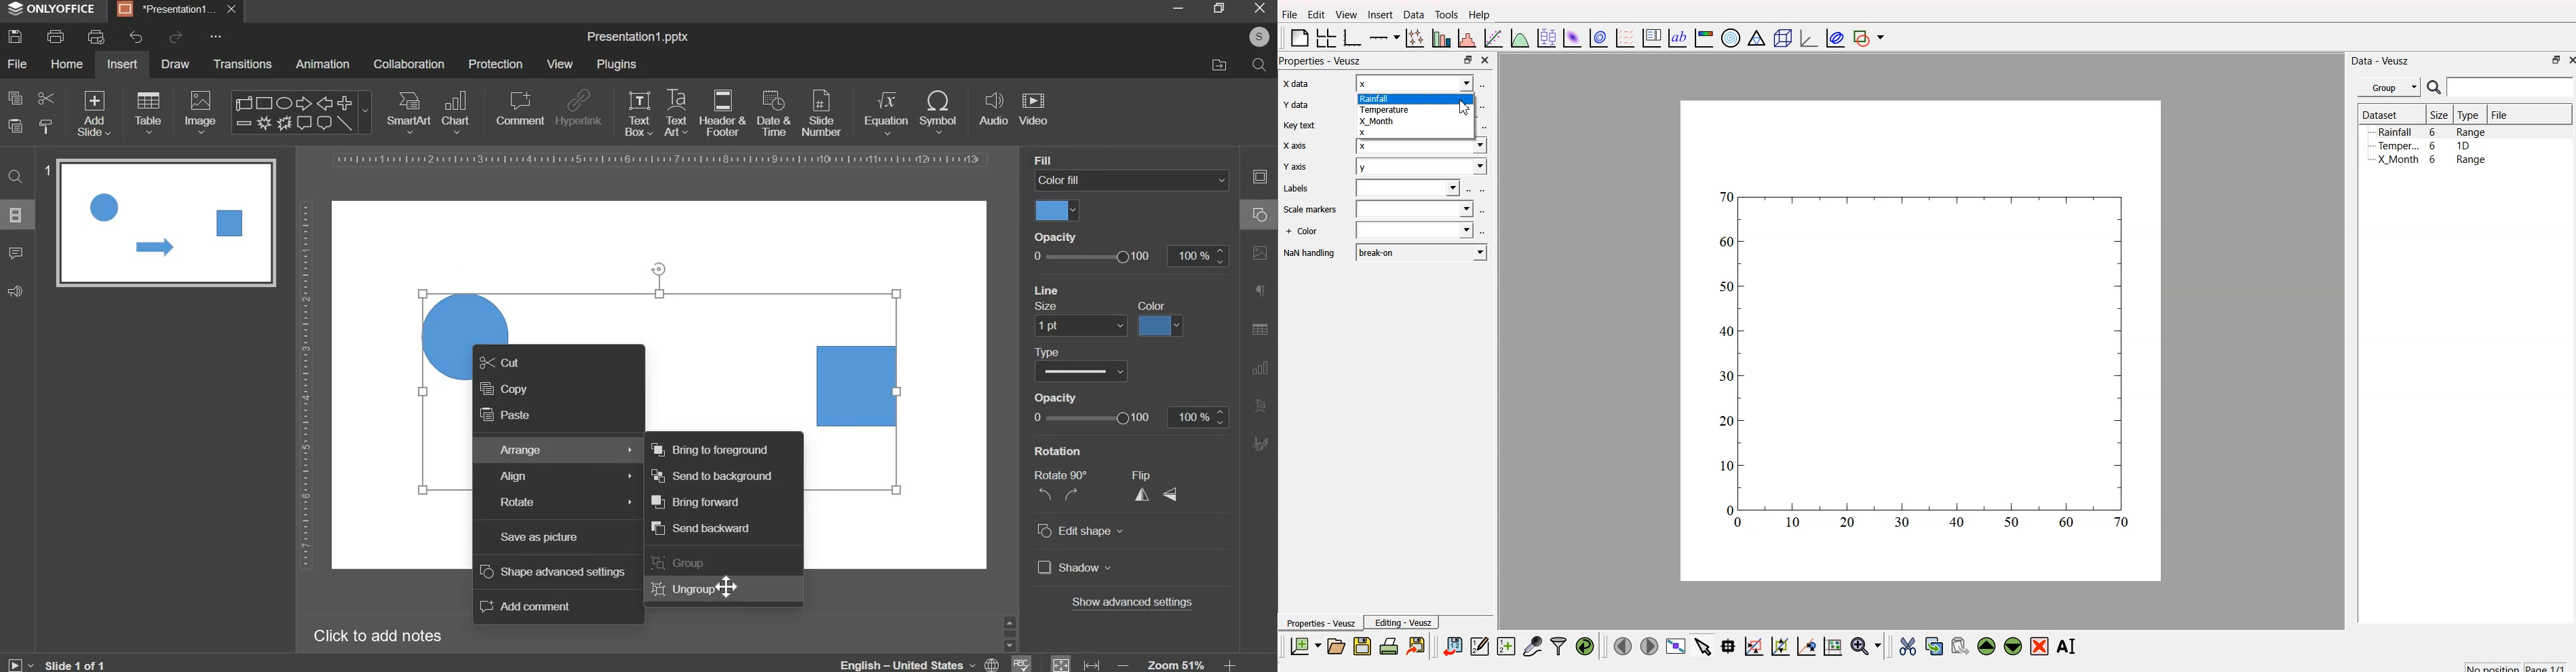 The width and height of the screenshot is (2576, 672). I want to click on Dataset, so click(2380, 114).